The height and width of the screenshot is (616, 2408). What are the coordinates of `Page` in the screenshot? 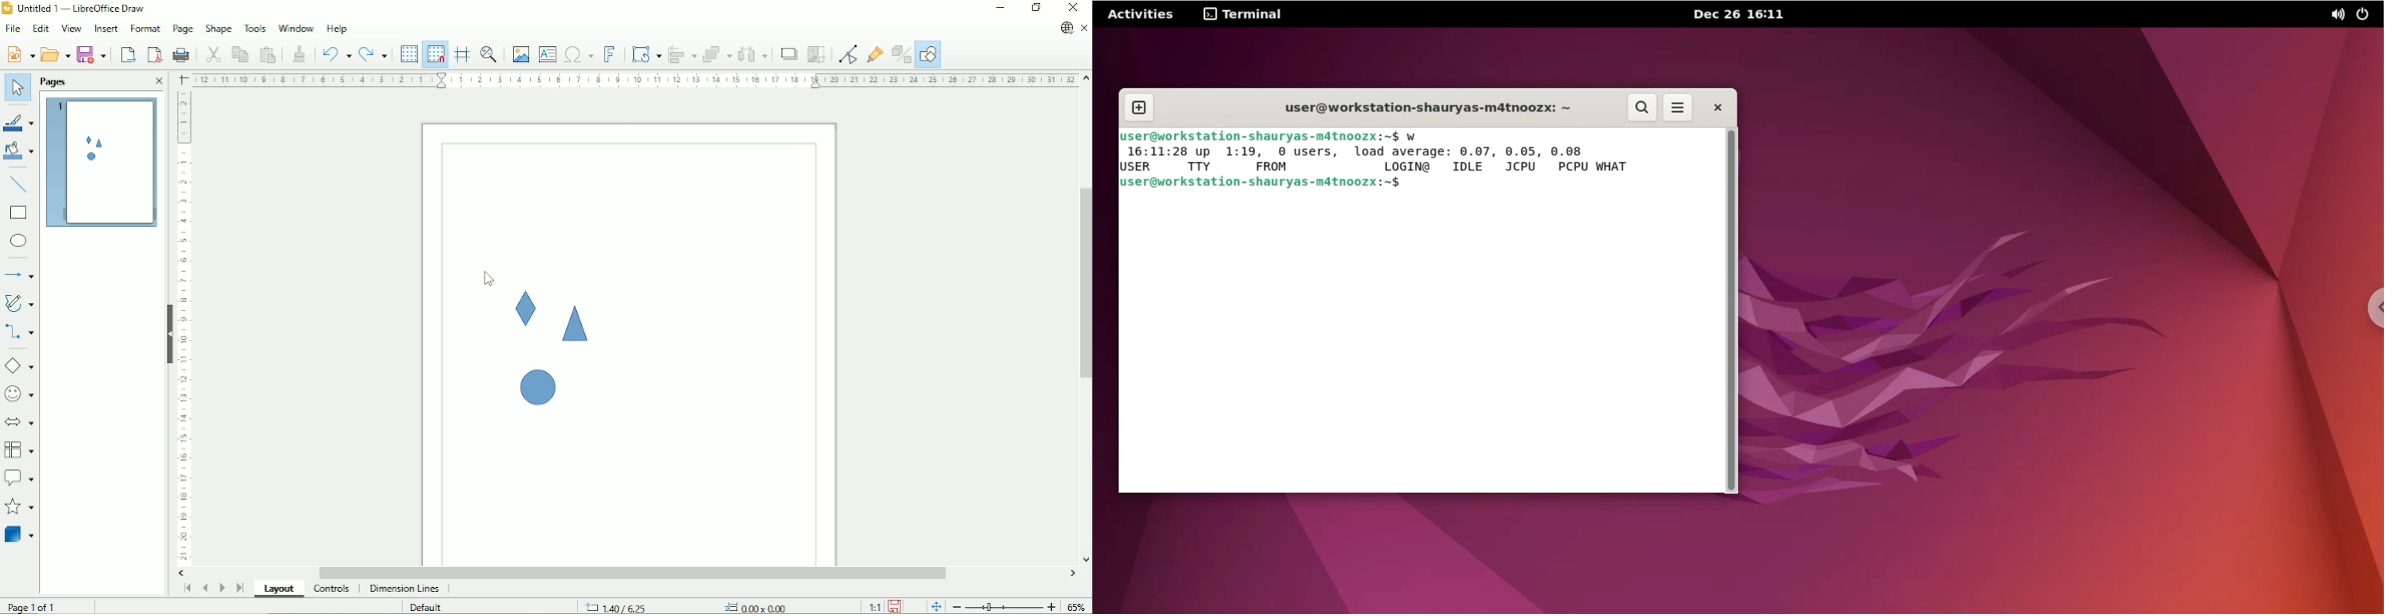 It's located at (183, 29).